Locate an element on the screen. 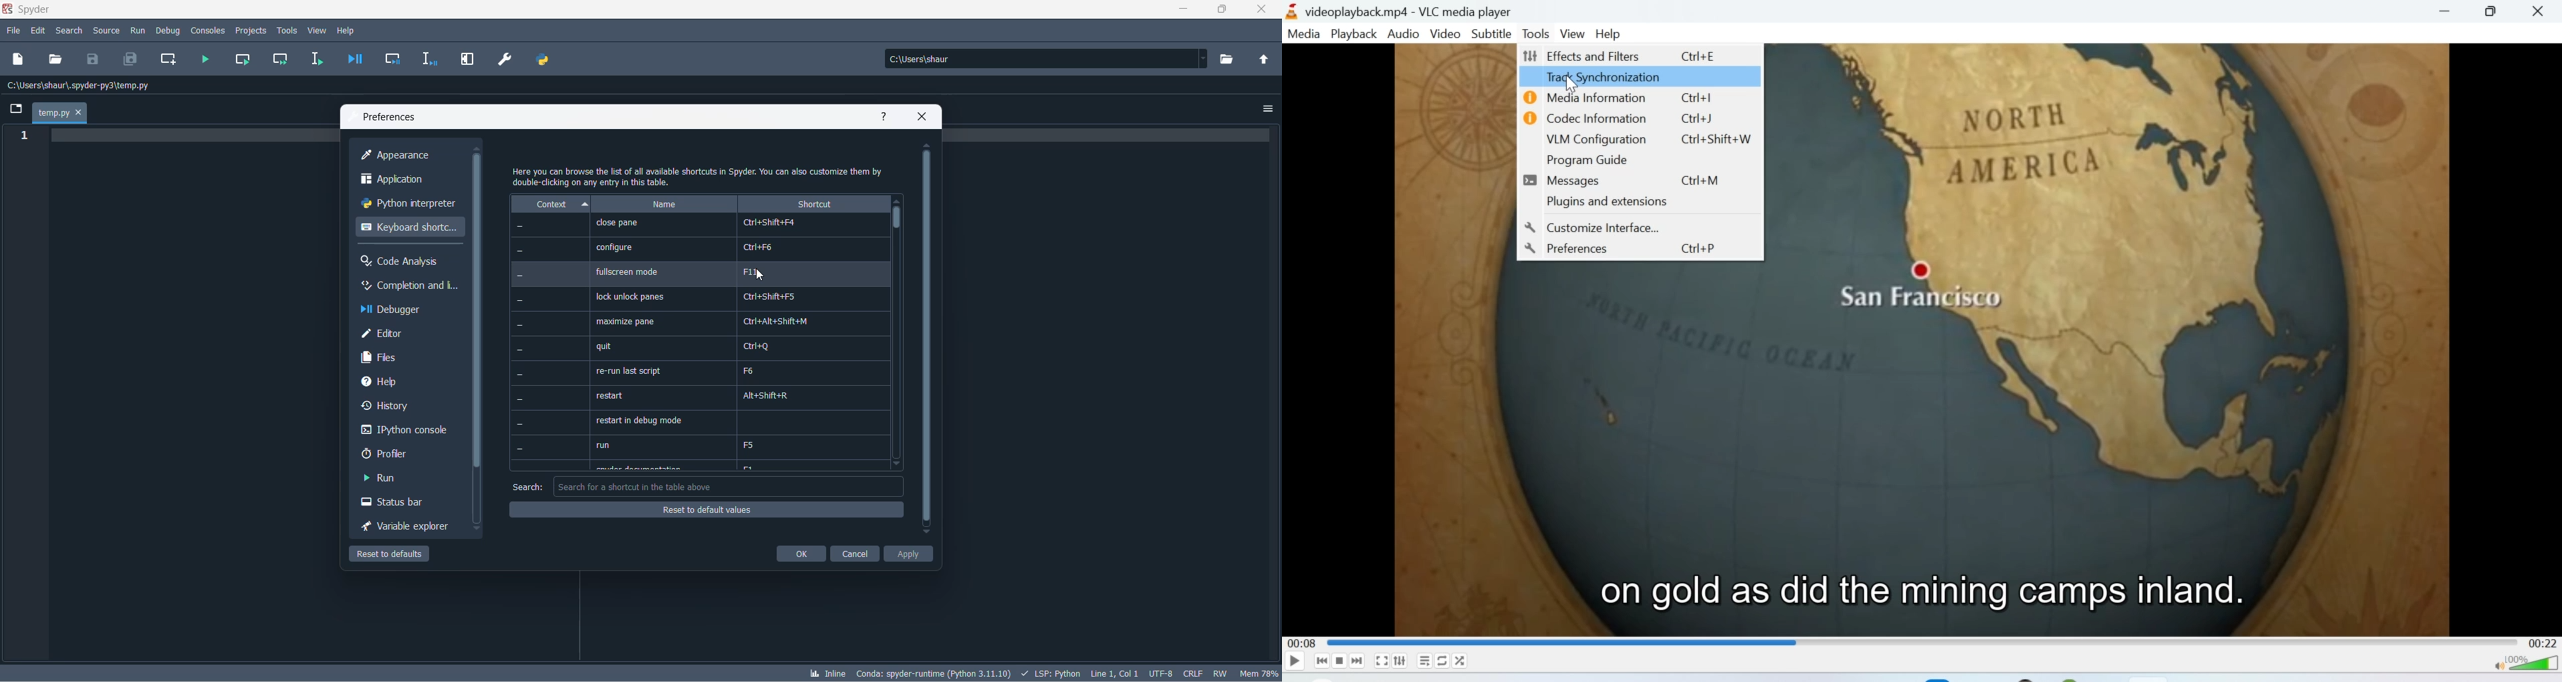 This screenshot has width=2576, height=700. spyder version is located at coordinates (936, 671).